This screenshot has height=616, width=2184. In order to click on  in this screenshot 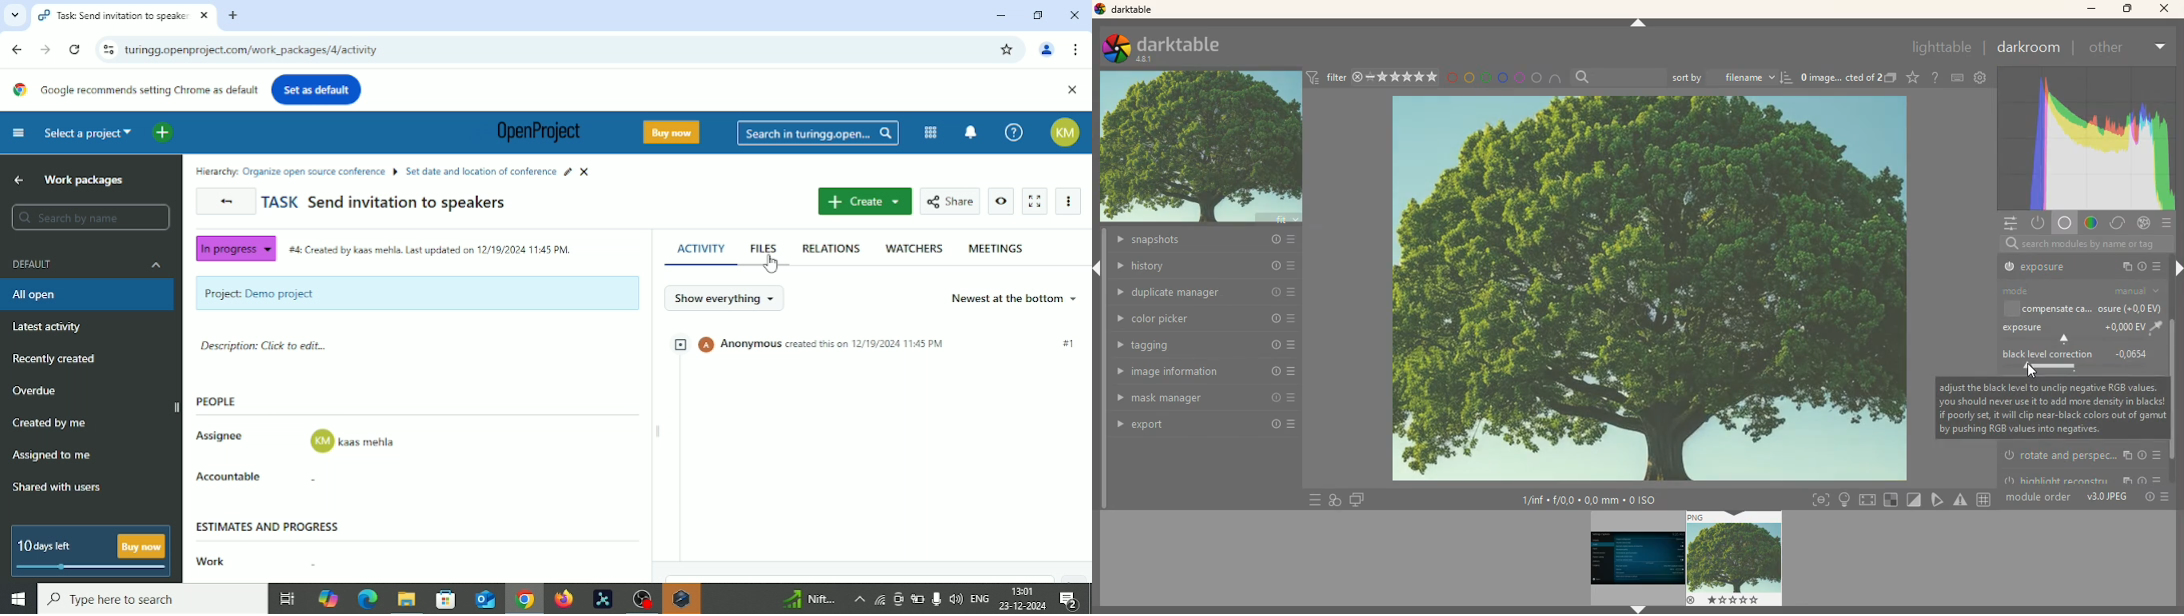, I will do `click(2147, 500)`.